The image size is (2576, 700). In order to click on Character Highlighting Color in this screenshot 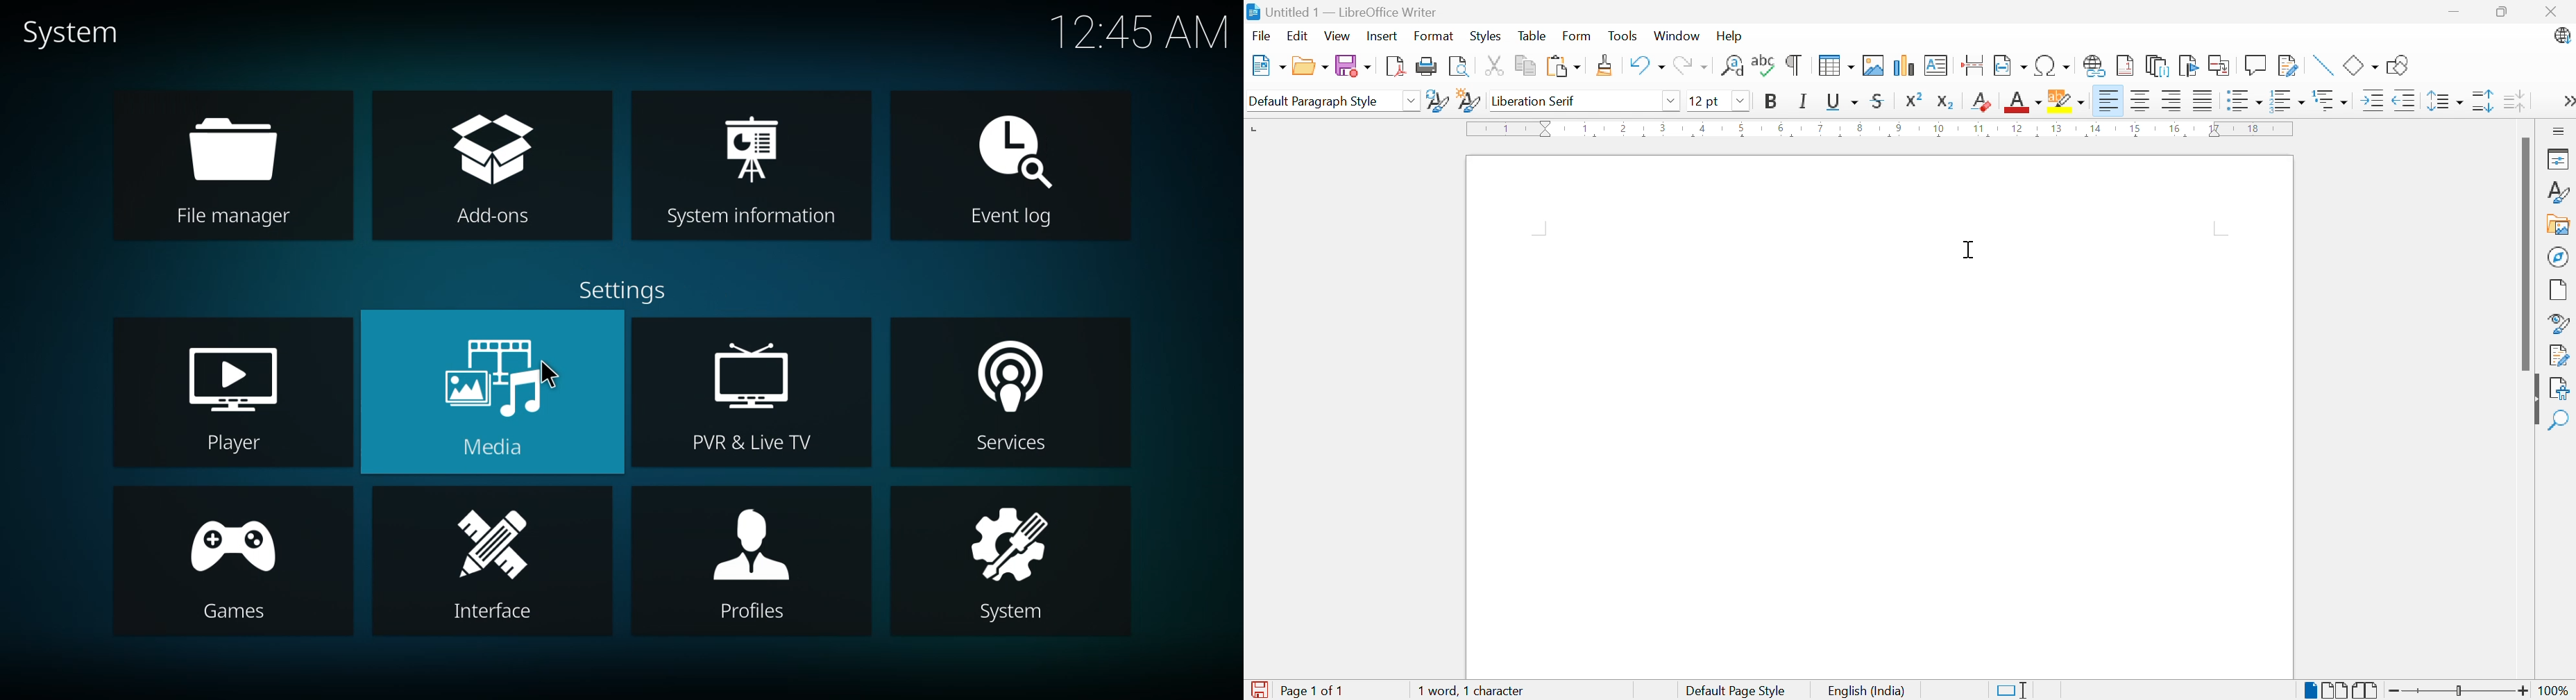, I will do `click(2067, 102)`.